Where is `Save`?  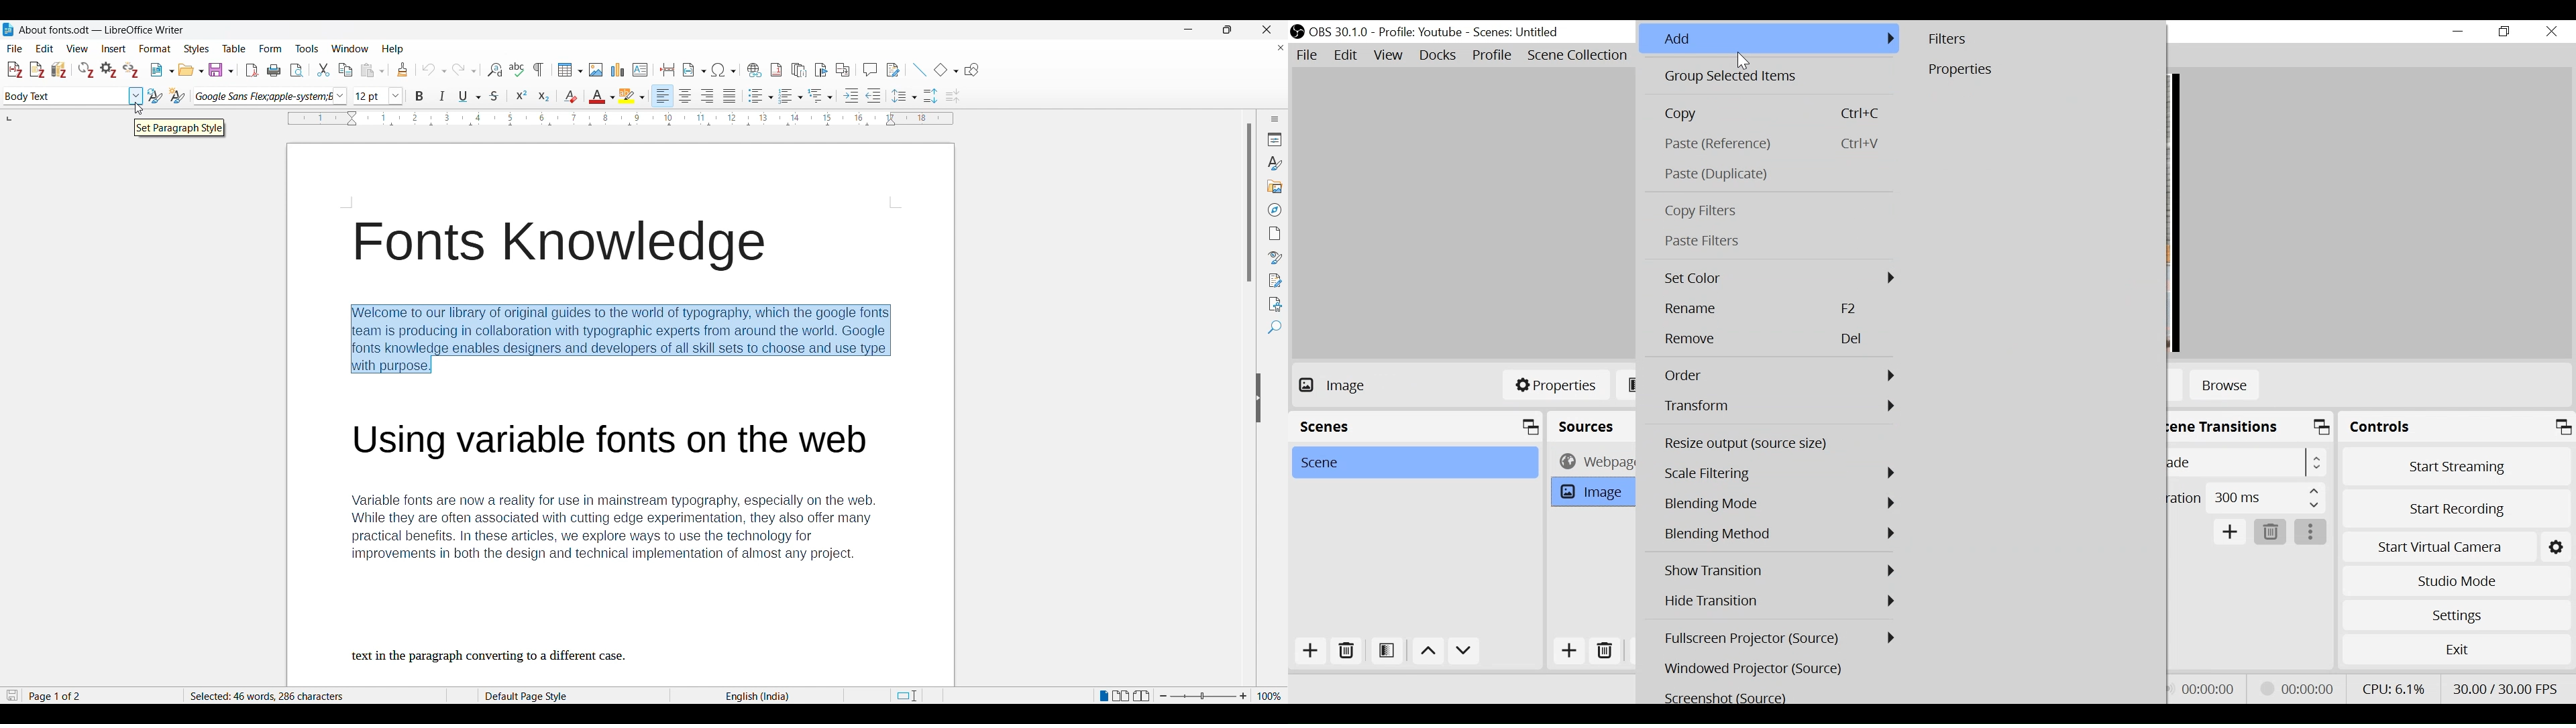 Save is located at coordinates (221, 70).